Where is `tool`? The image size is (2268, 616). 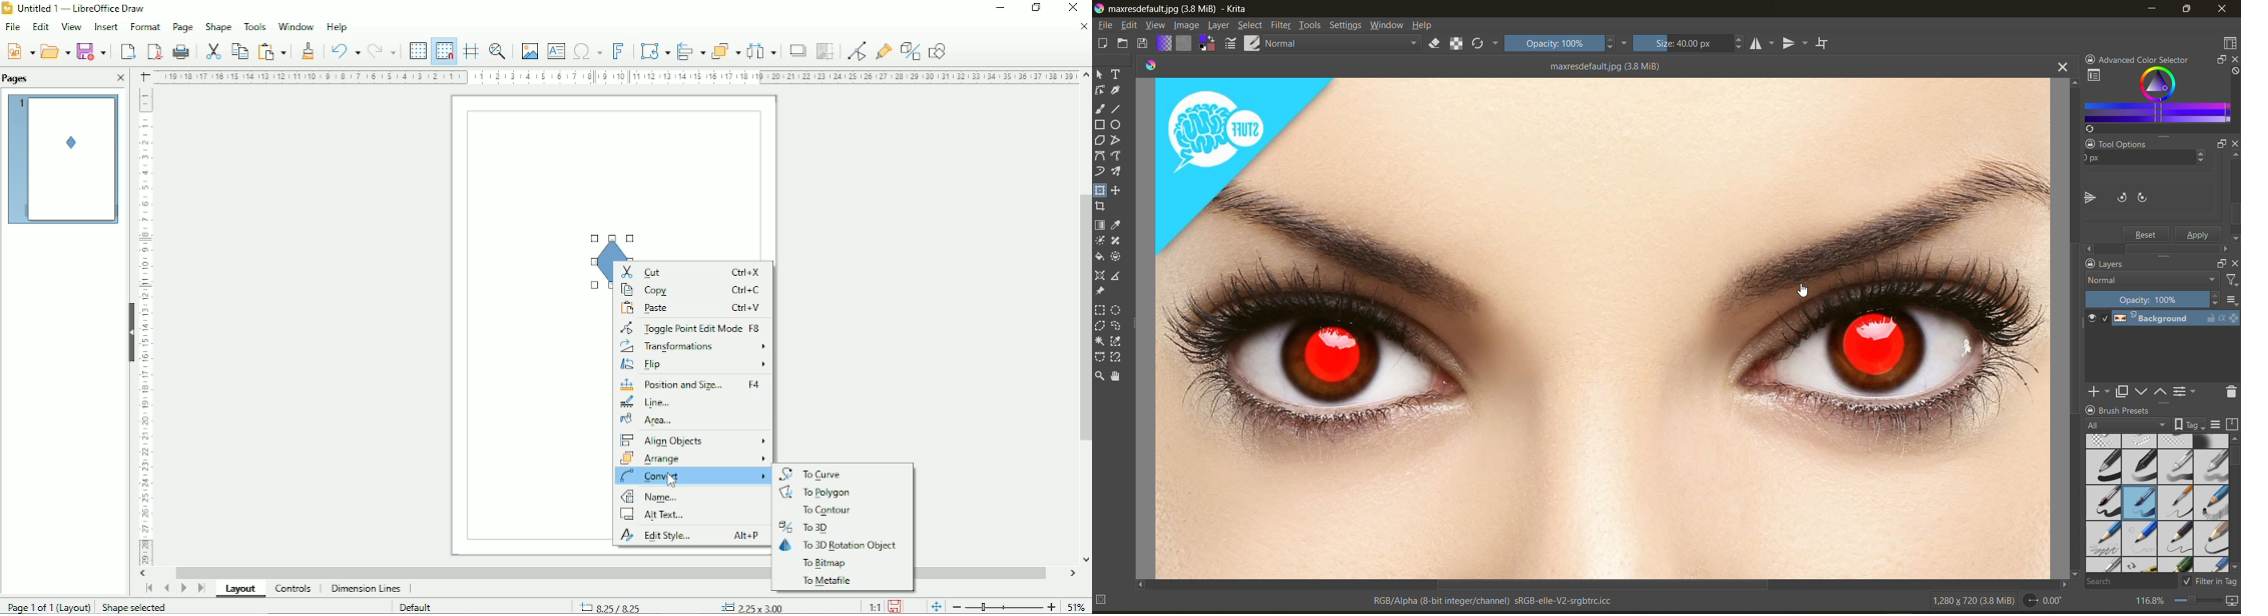 tool is located at coordinates (1116, 172).